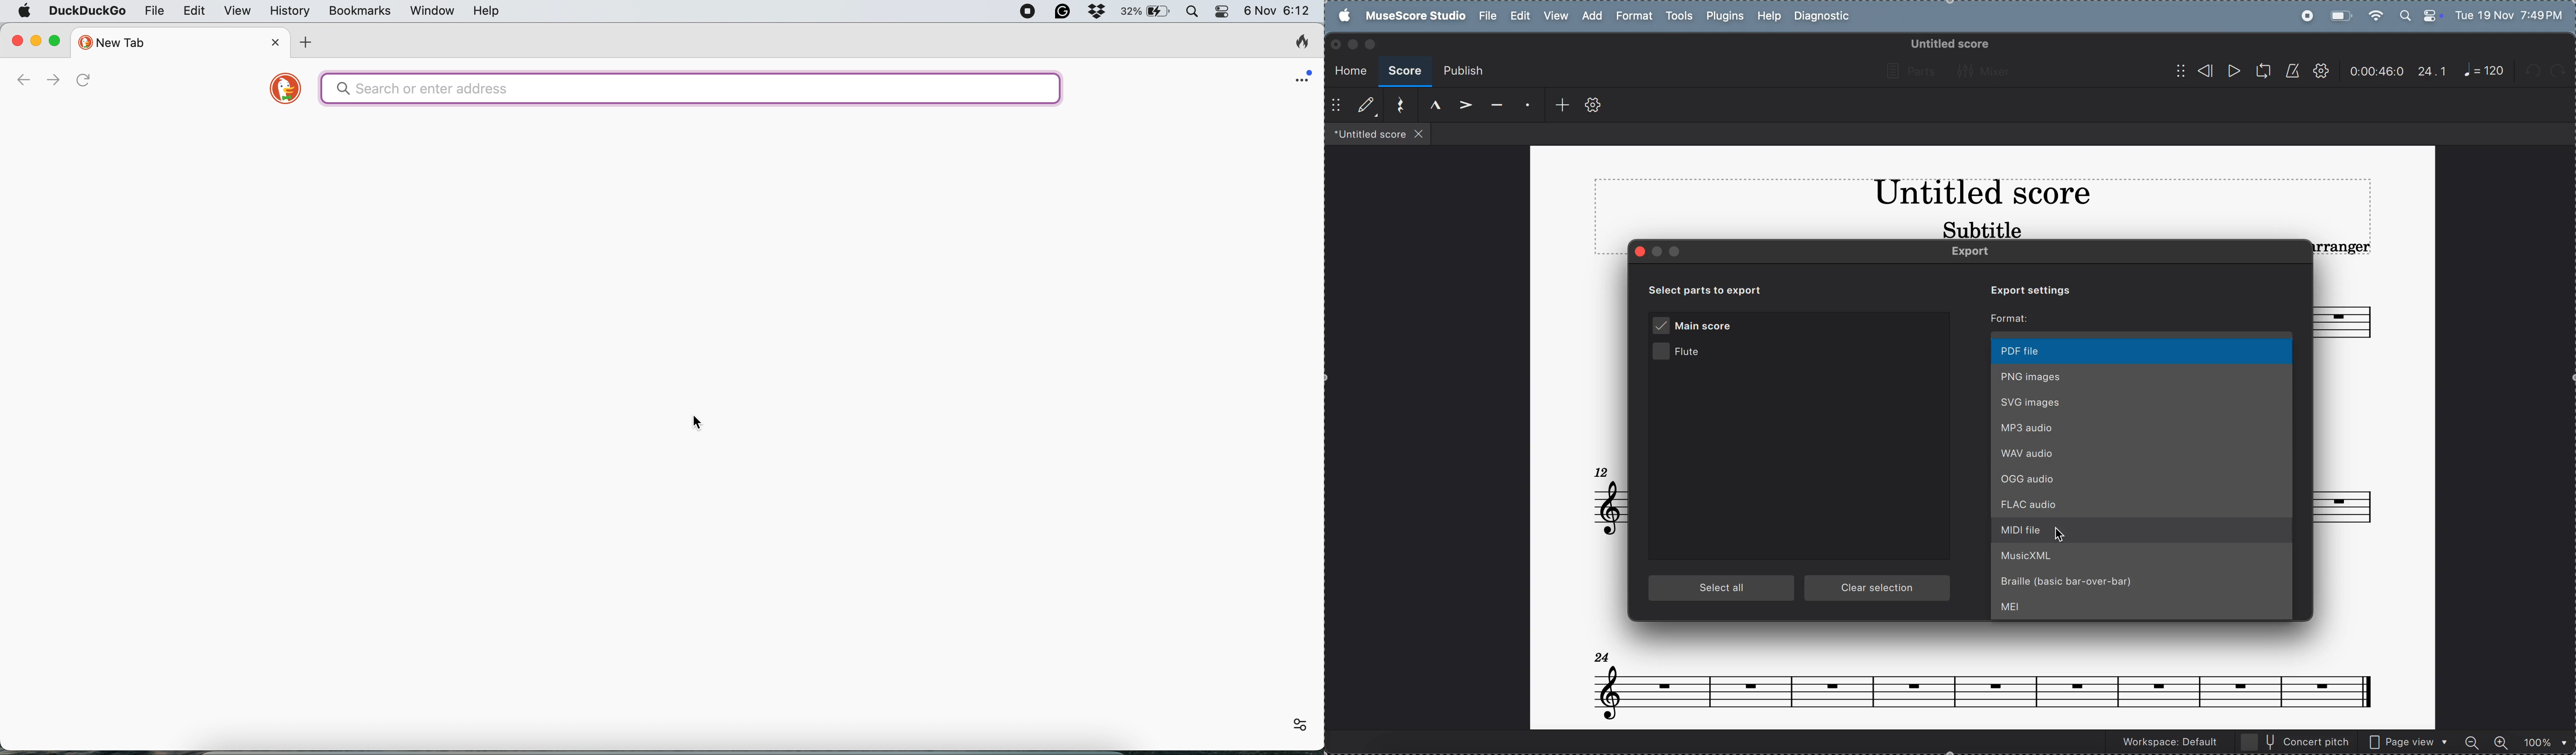 The height and width of the screenshot is (756, 2576). Describe the element at coordinates (2013, 319) in the screenshot. I see `Format` at that location.